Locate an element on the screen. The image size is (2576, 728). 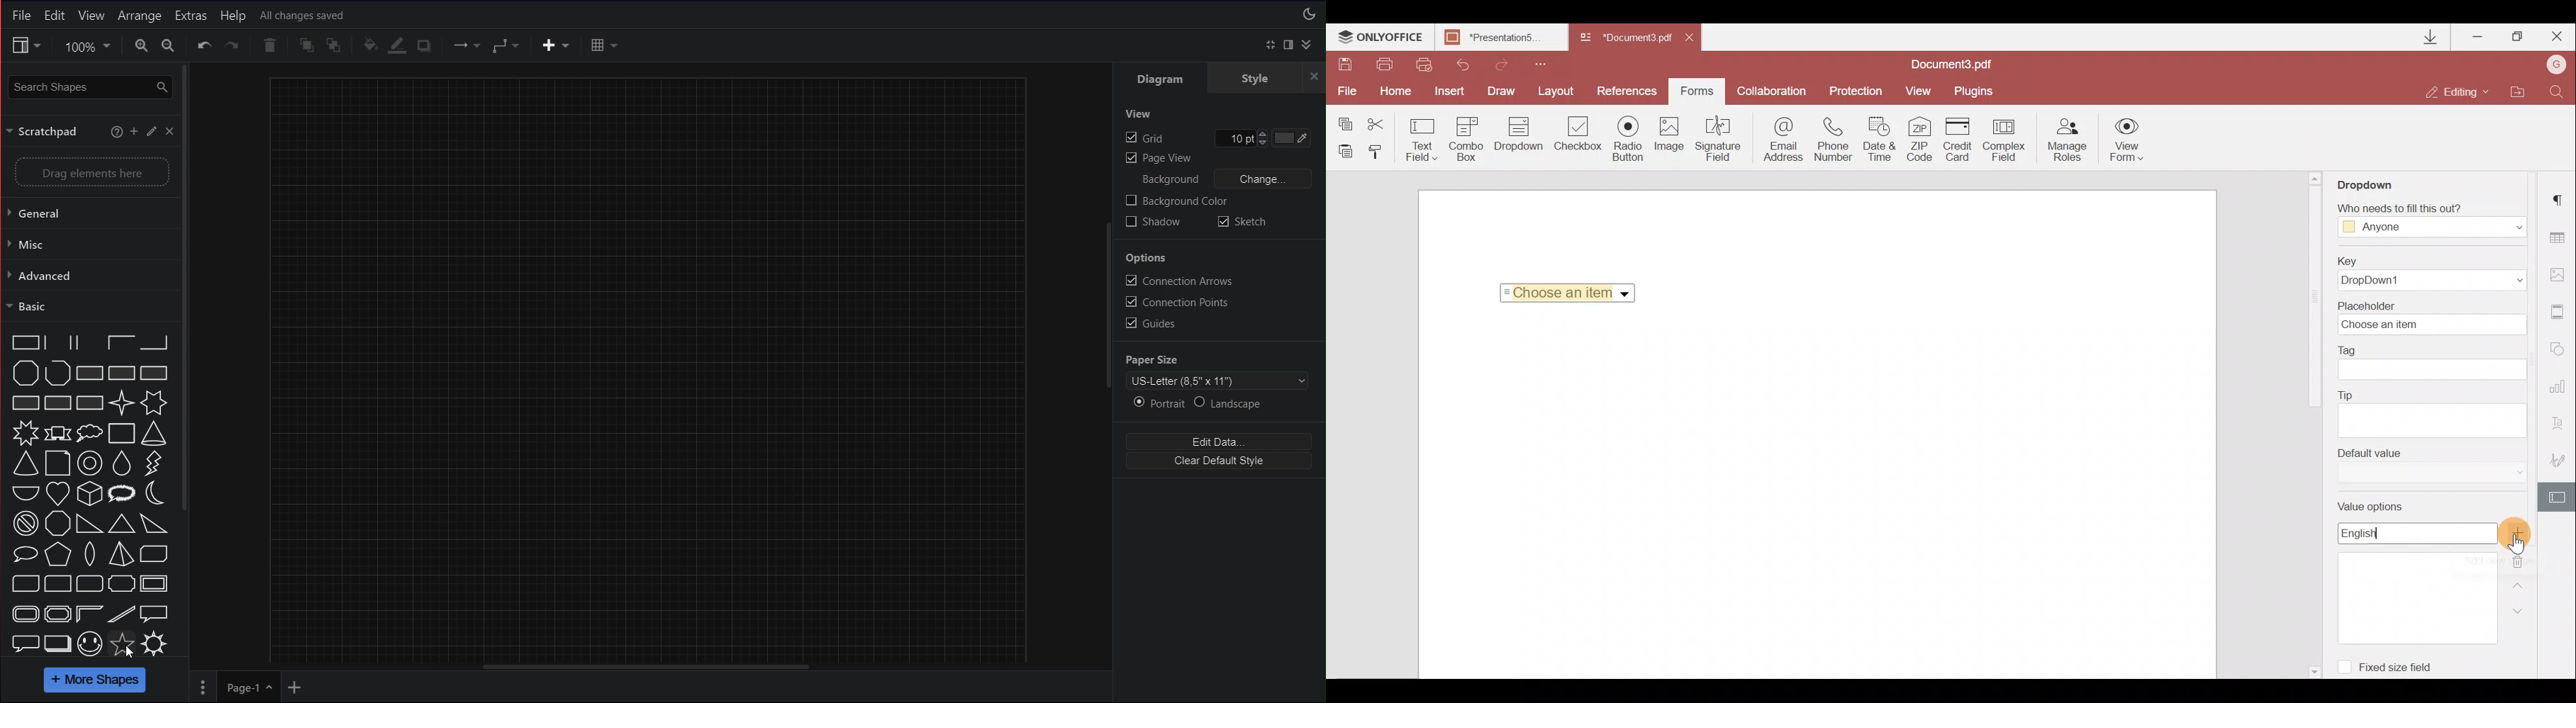
Presentation5 is located at coordinates (1499, 38).